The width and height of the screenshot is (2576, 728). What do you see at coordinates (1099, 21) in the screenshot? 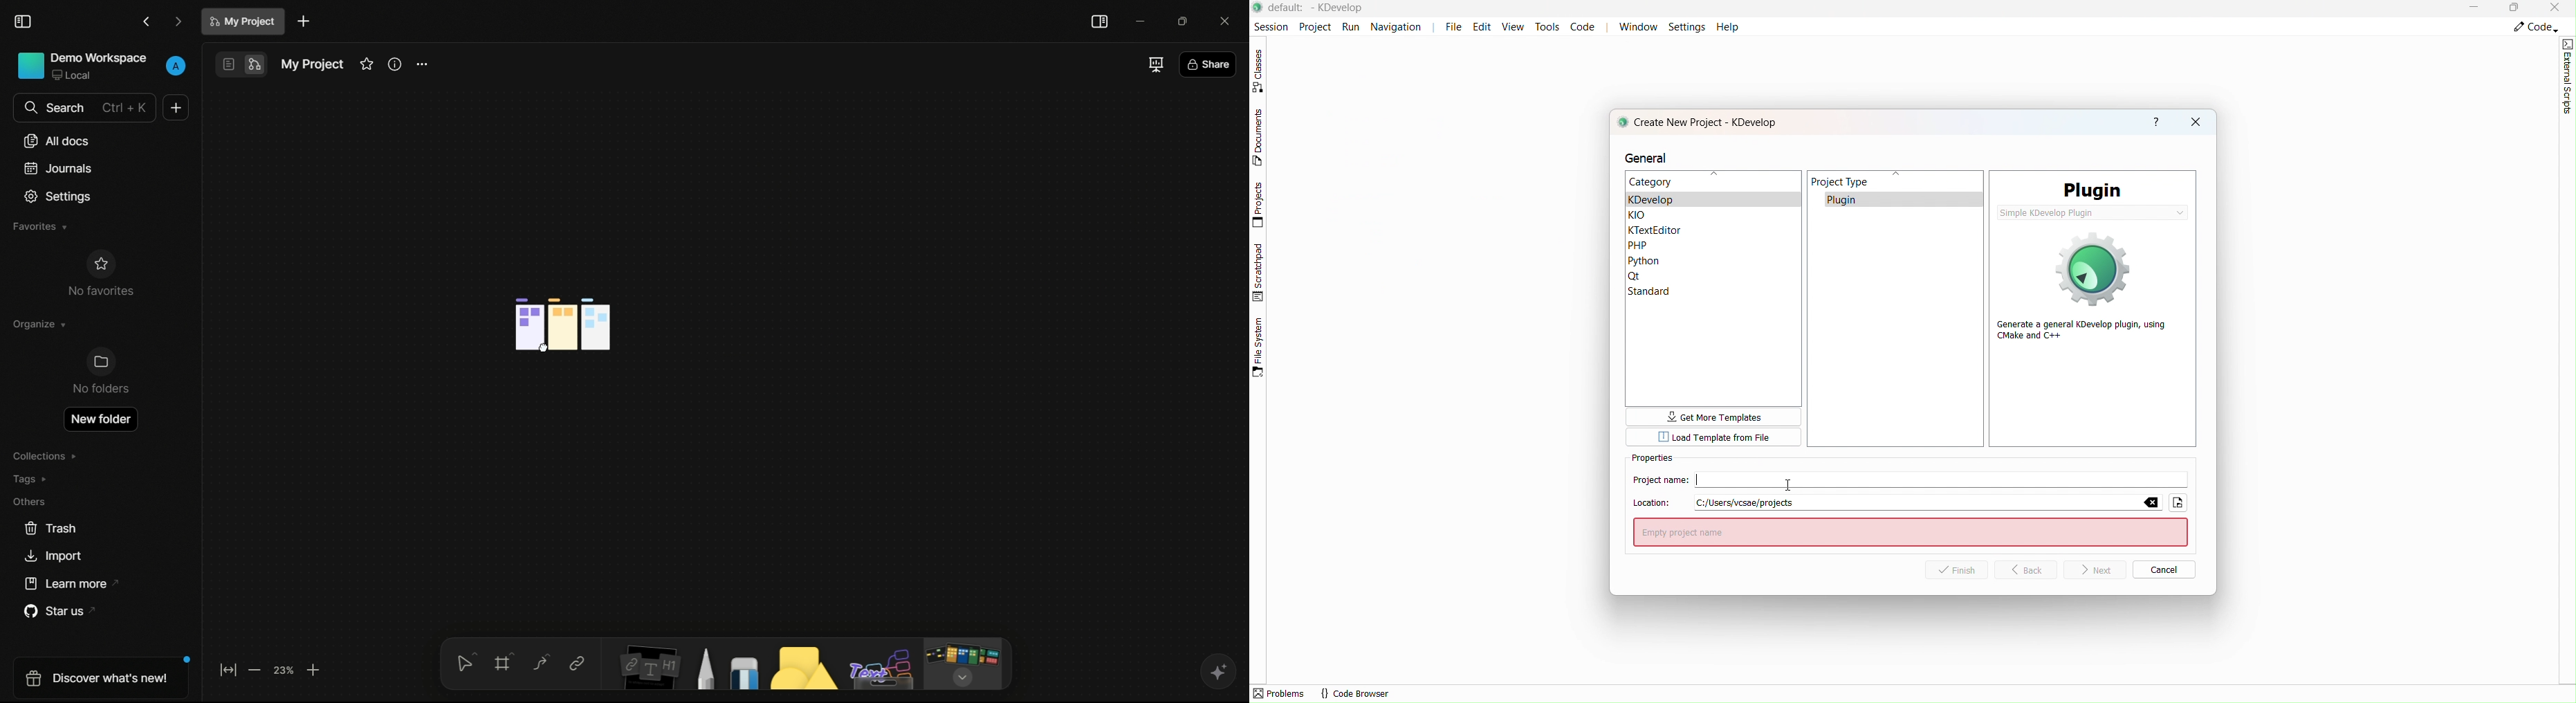
I see `toggle sidebar` at bounding box center [1099, 21].